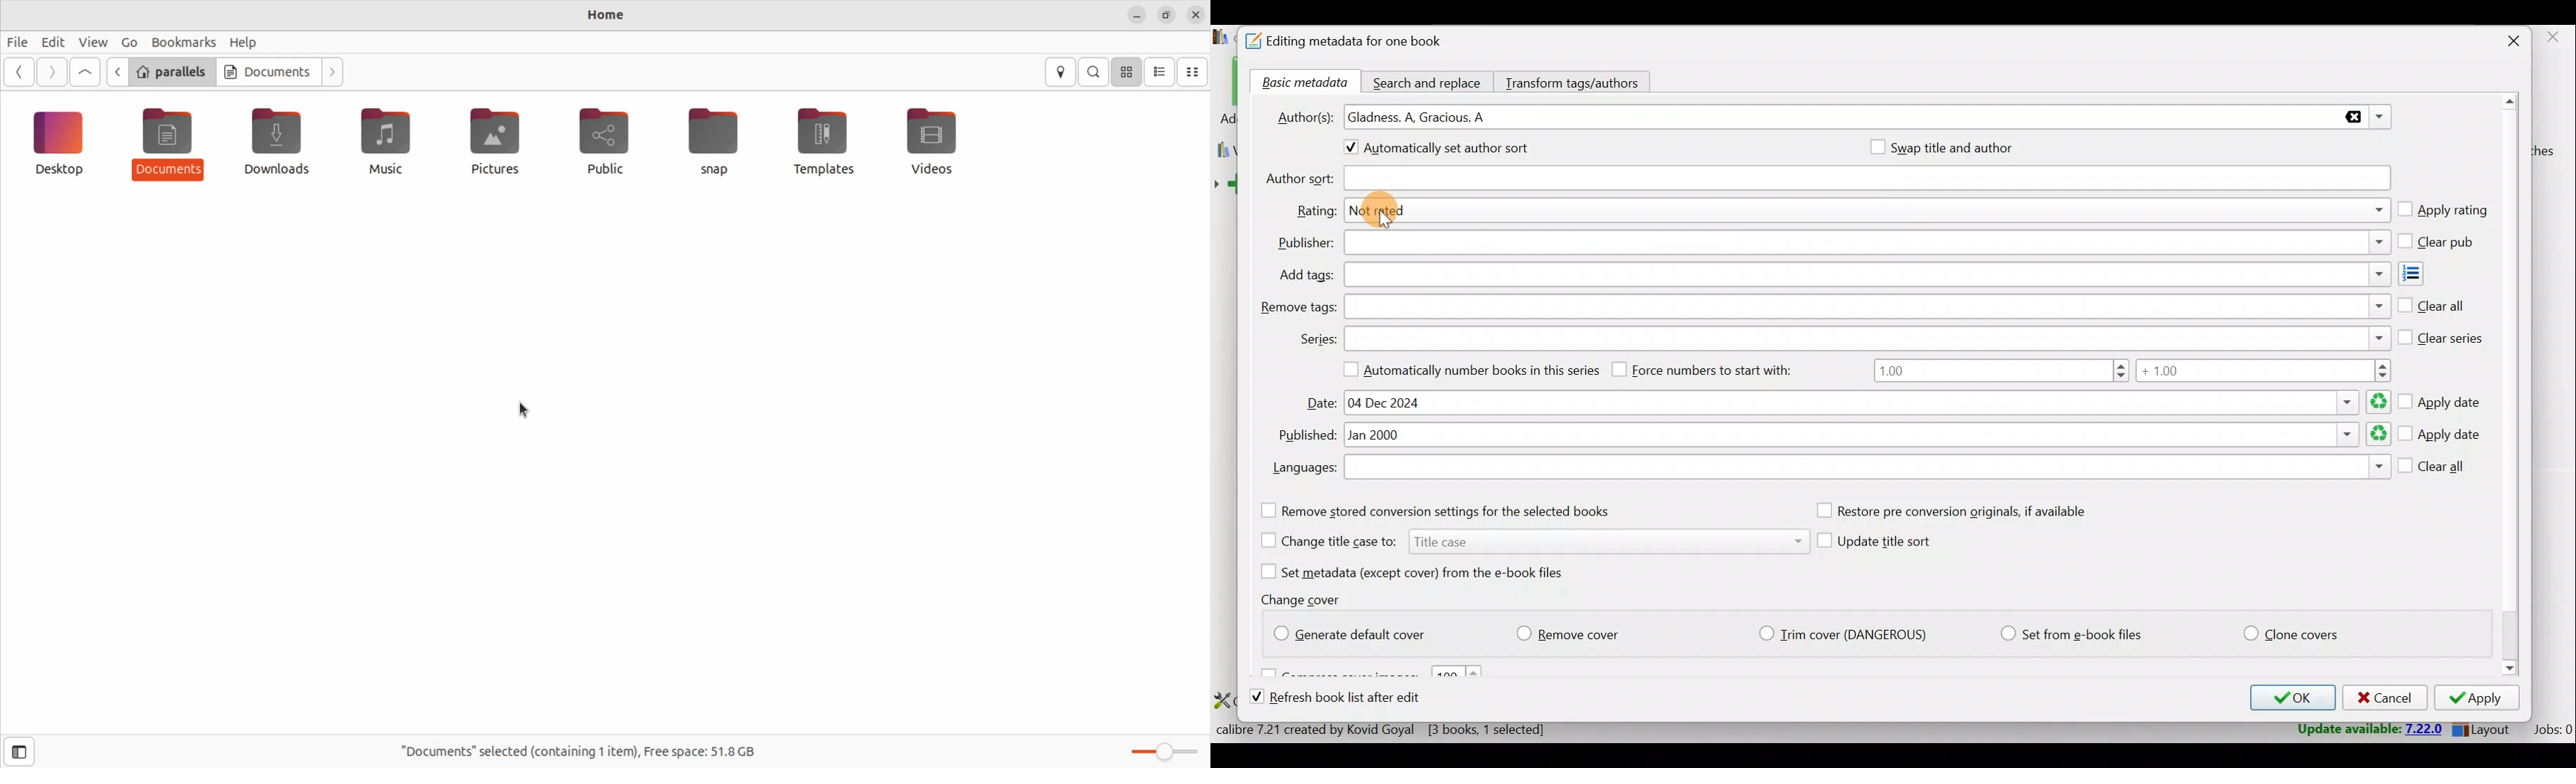  What do you see at coordinates (2131, 373) in the screenshot?
I see `Number range` at bounding box center [2131, 373].